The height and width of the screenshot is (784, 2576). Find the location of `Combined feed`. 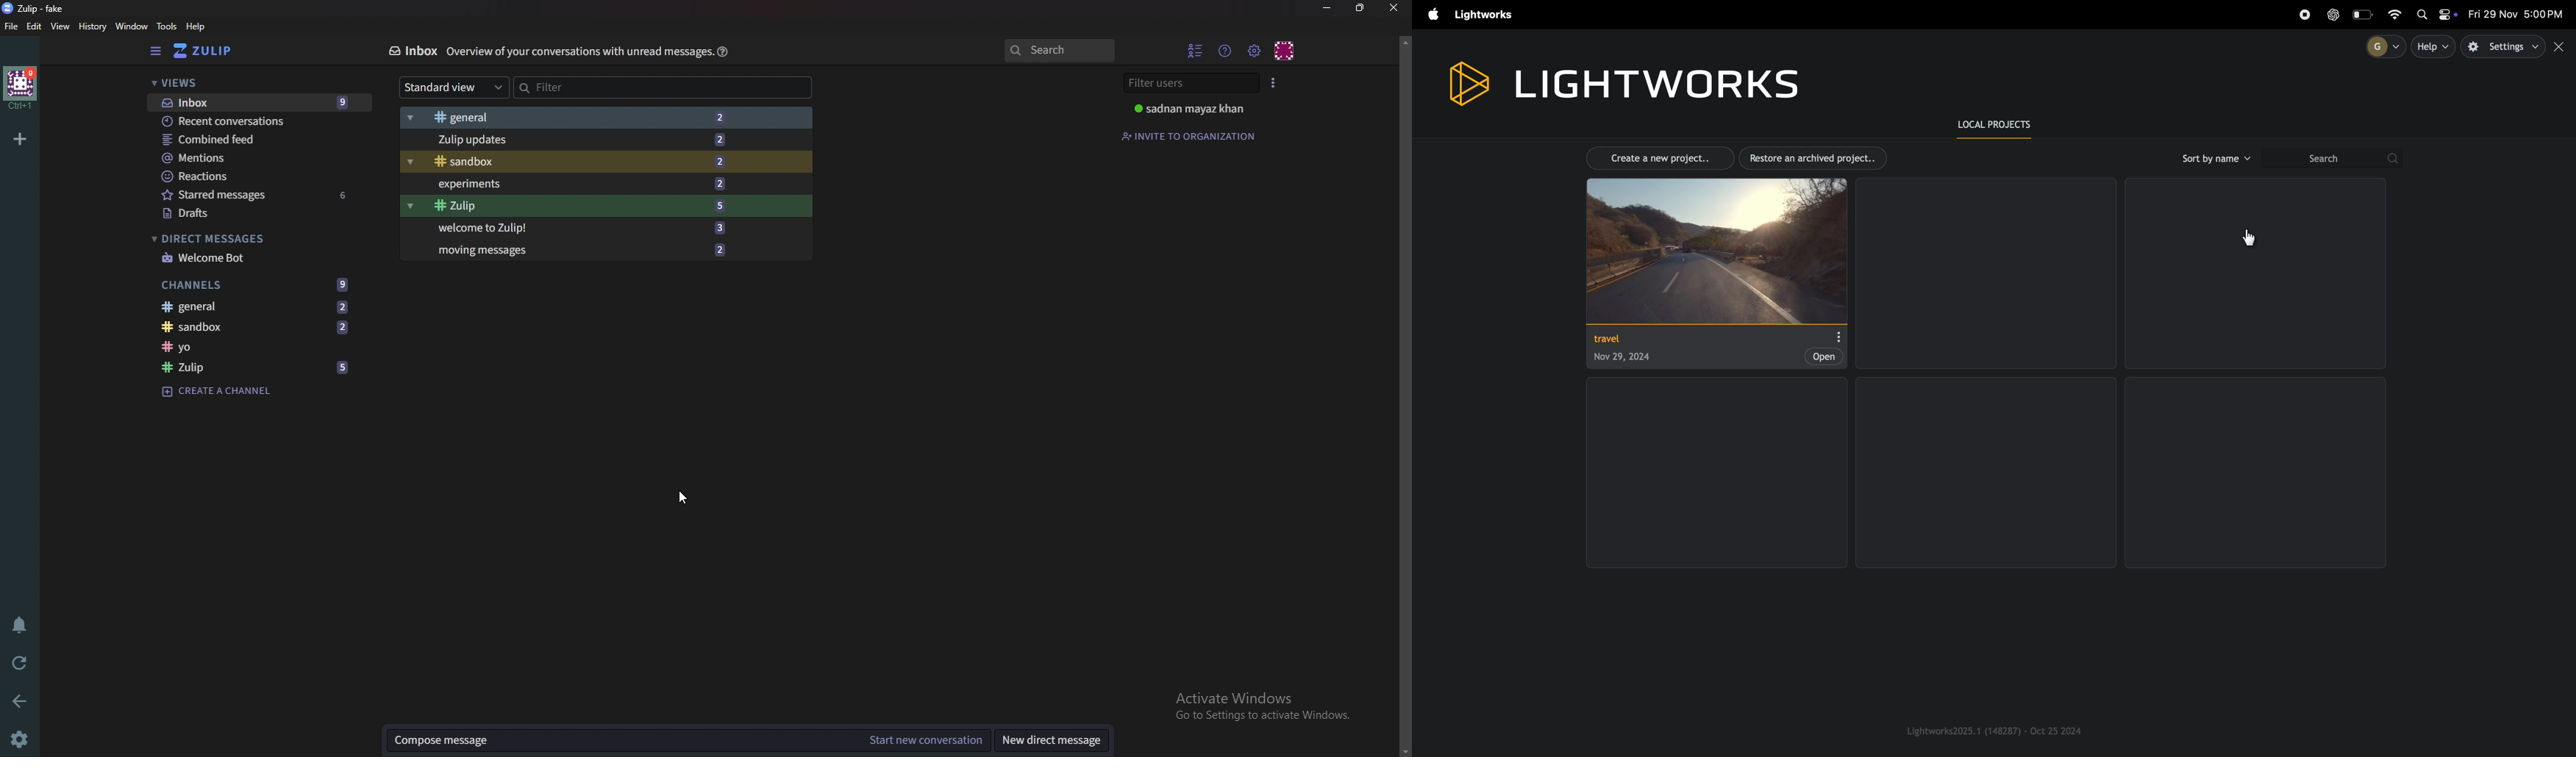

Combined feed is located at coordinates (254, 140).